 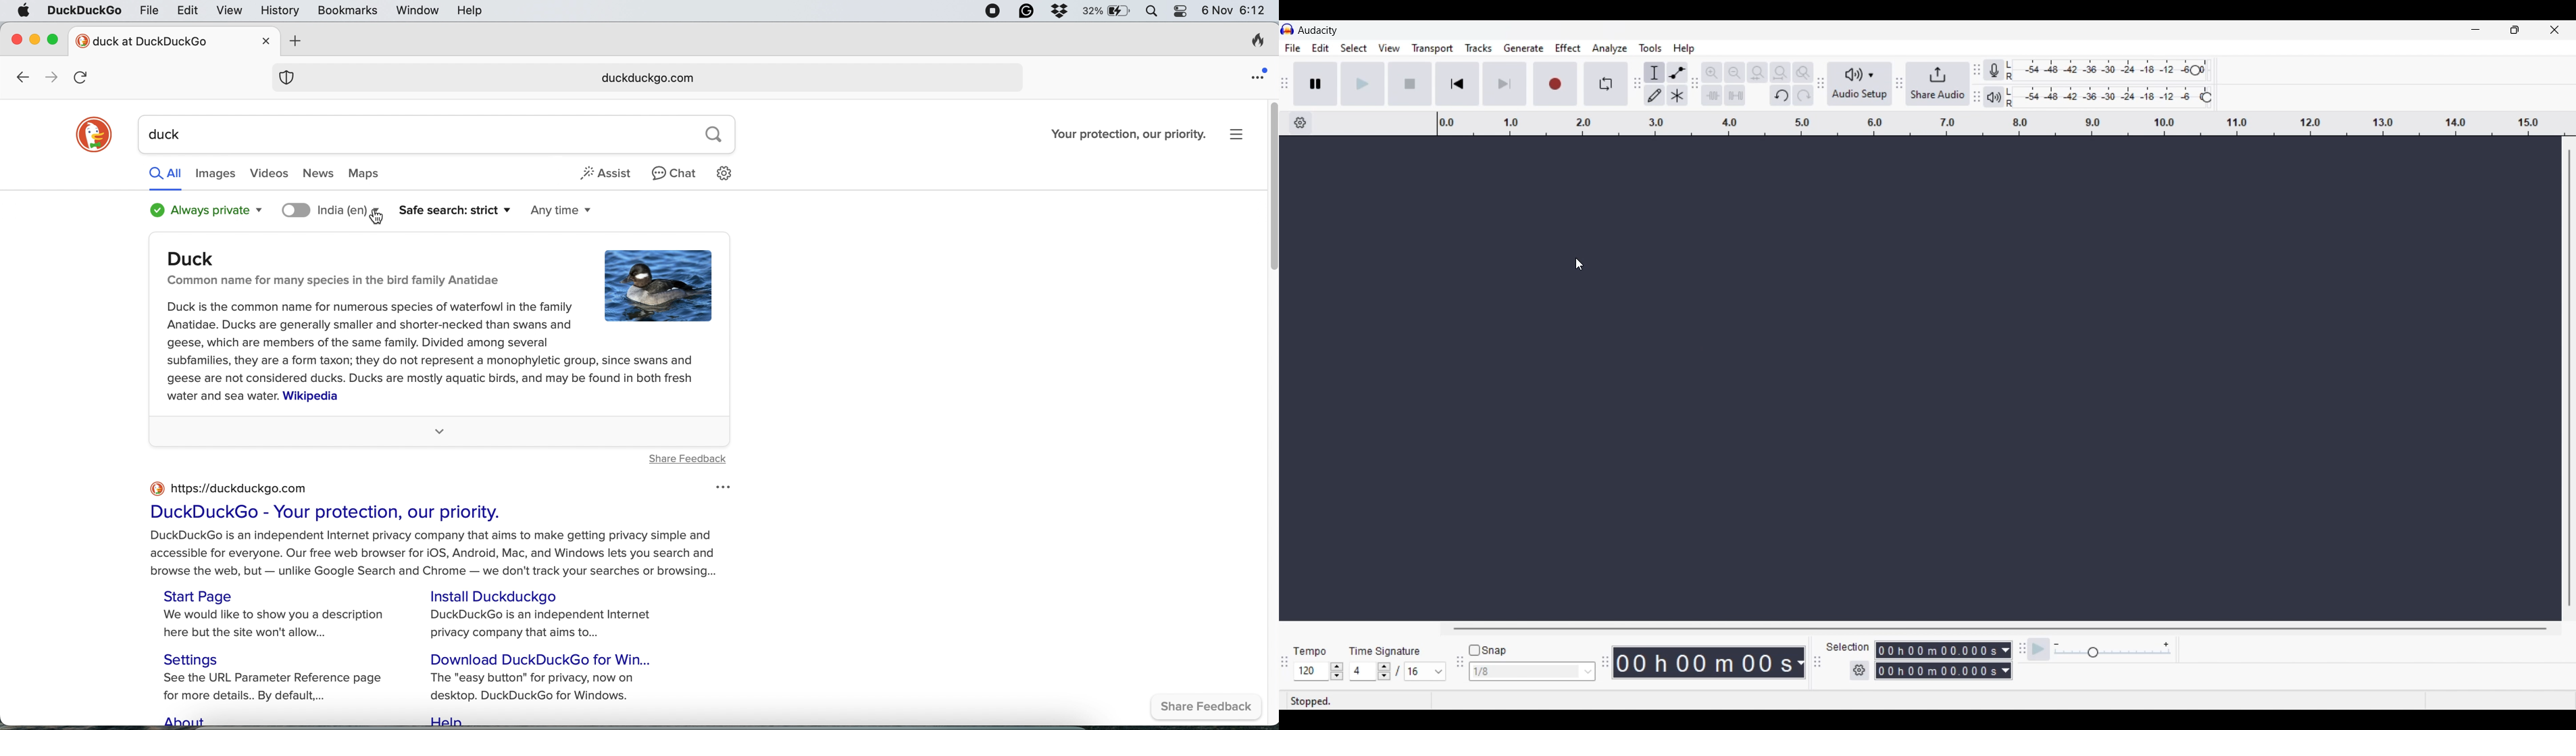 I want to click on Record/Record new track, so click(x=1556, y=83).